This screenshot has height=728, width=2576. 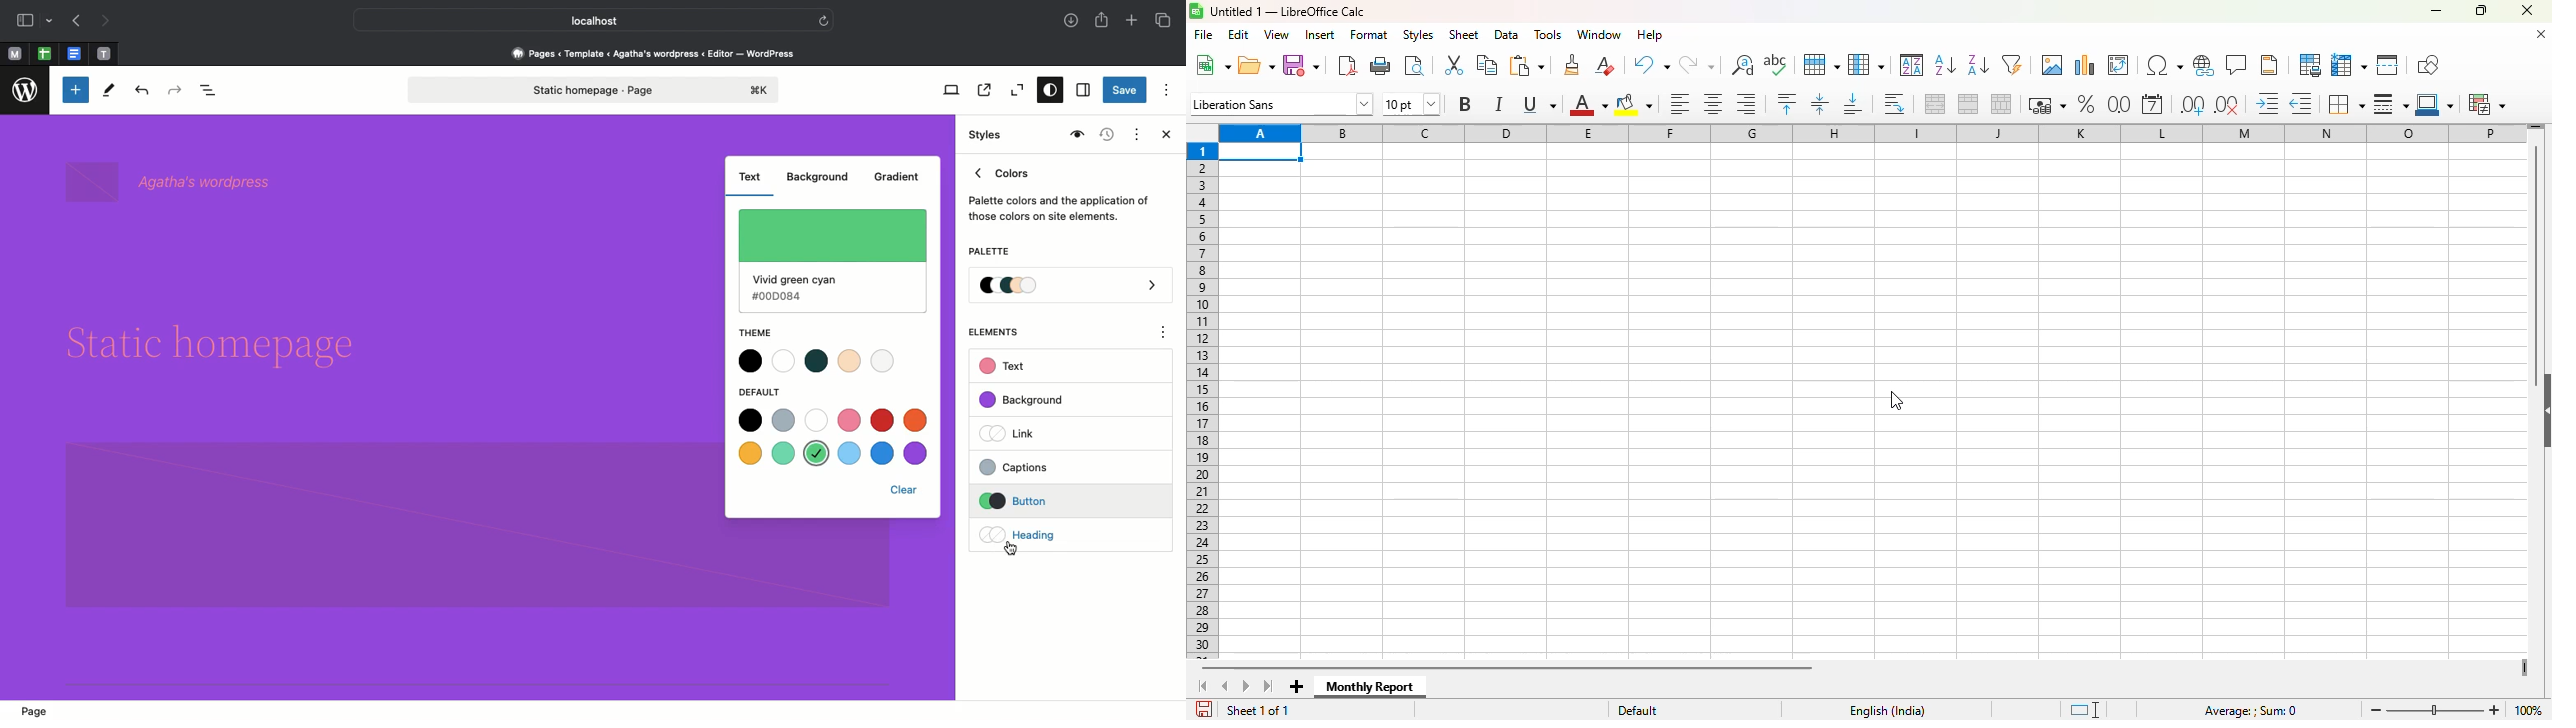 What do you see at coordinates (2540, 34) in the screenshot?
I see `close document` at bounding box center [2540, 34].